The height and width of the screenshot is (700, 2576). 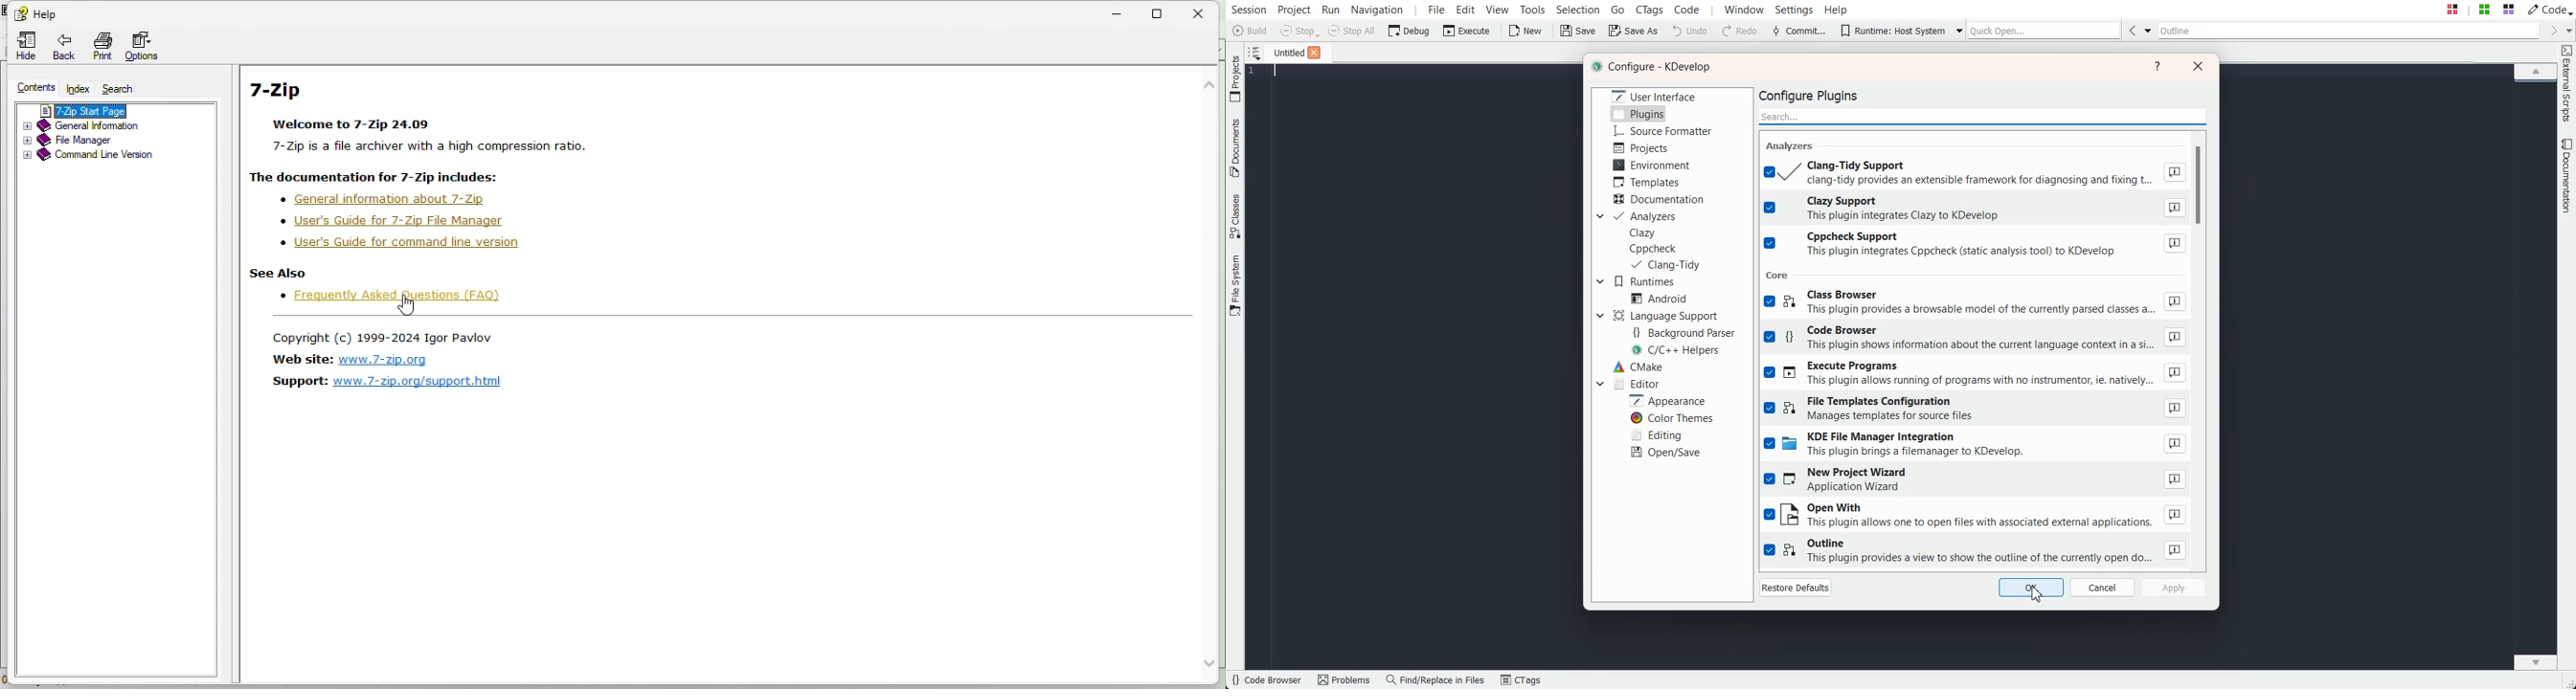 I want to click on www.7-zip.org, so click(x=383, y=359).